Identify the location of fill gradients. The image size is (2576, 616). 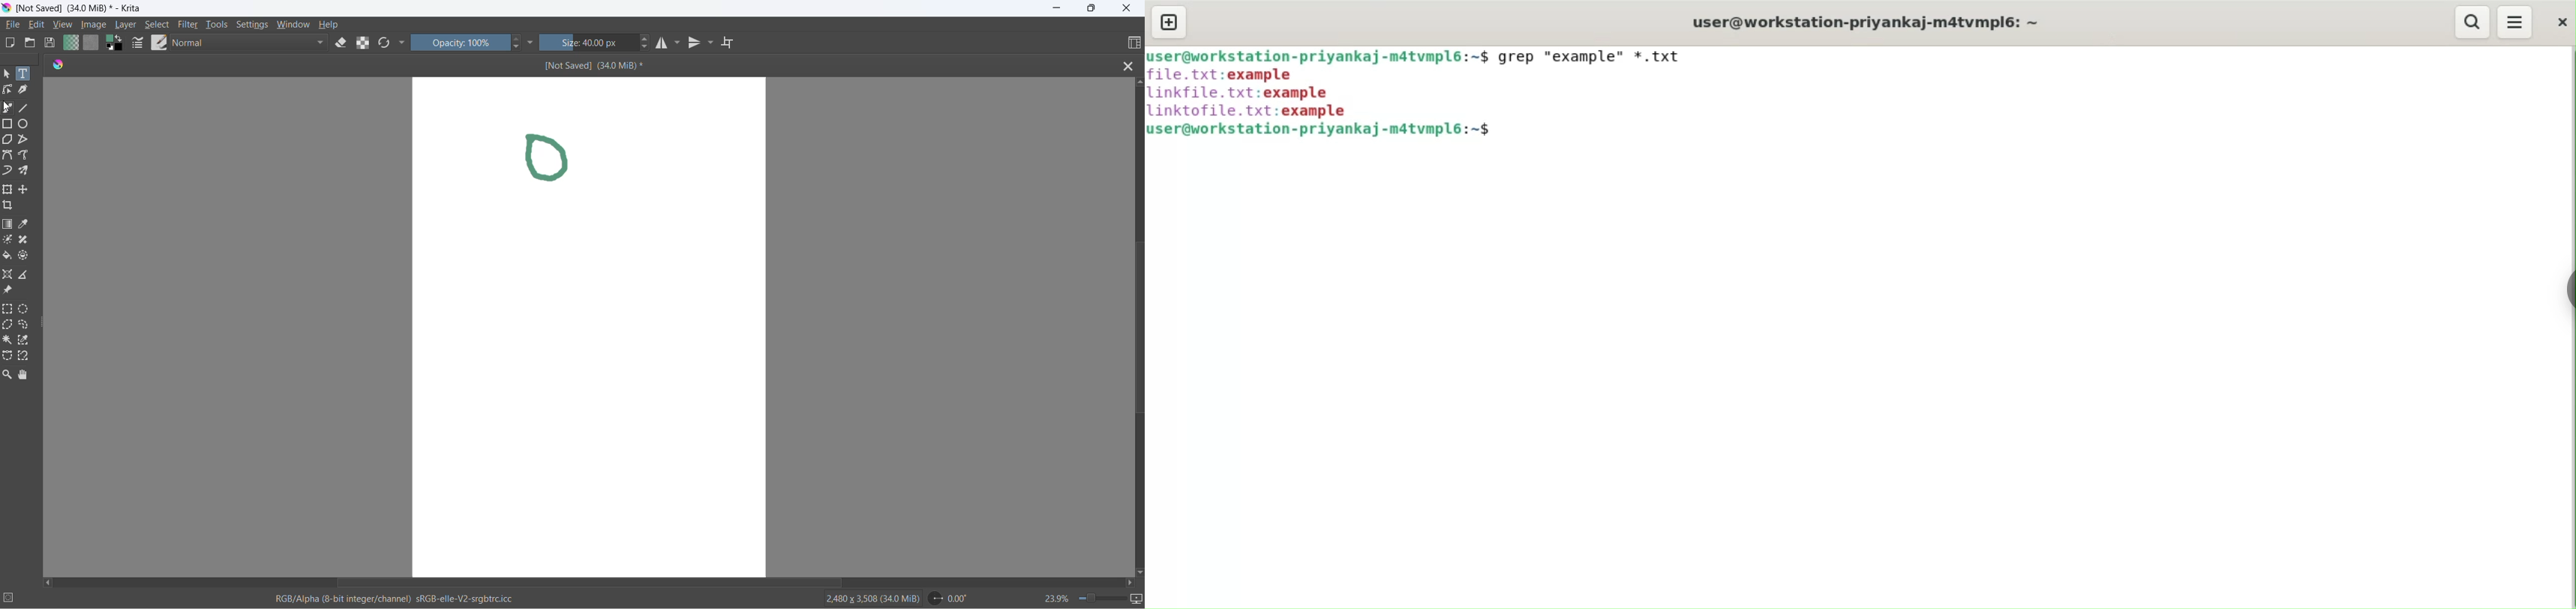
(70, 43).